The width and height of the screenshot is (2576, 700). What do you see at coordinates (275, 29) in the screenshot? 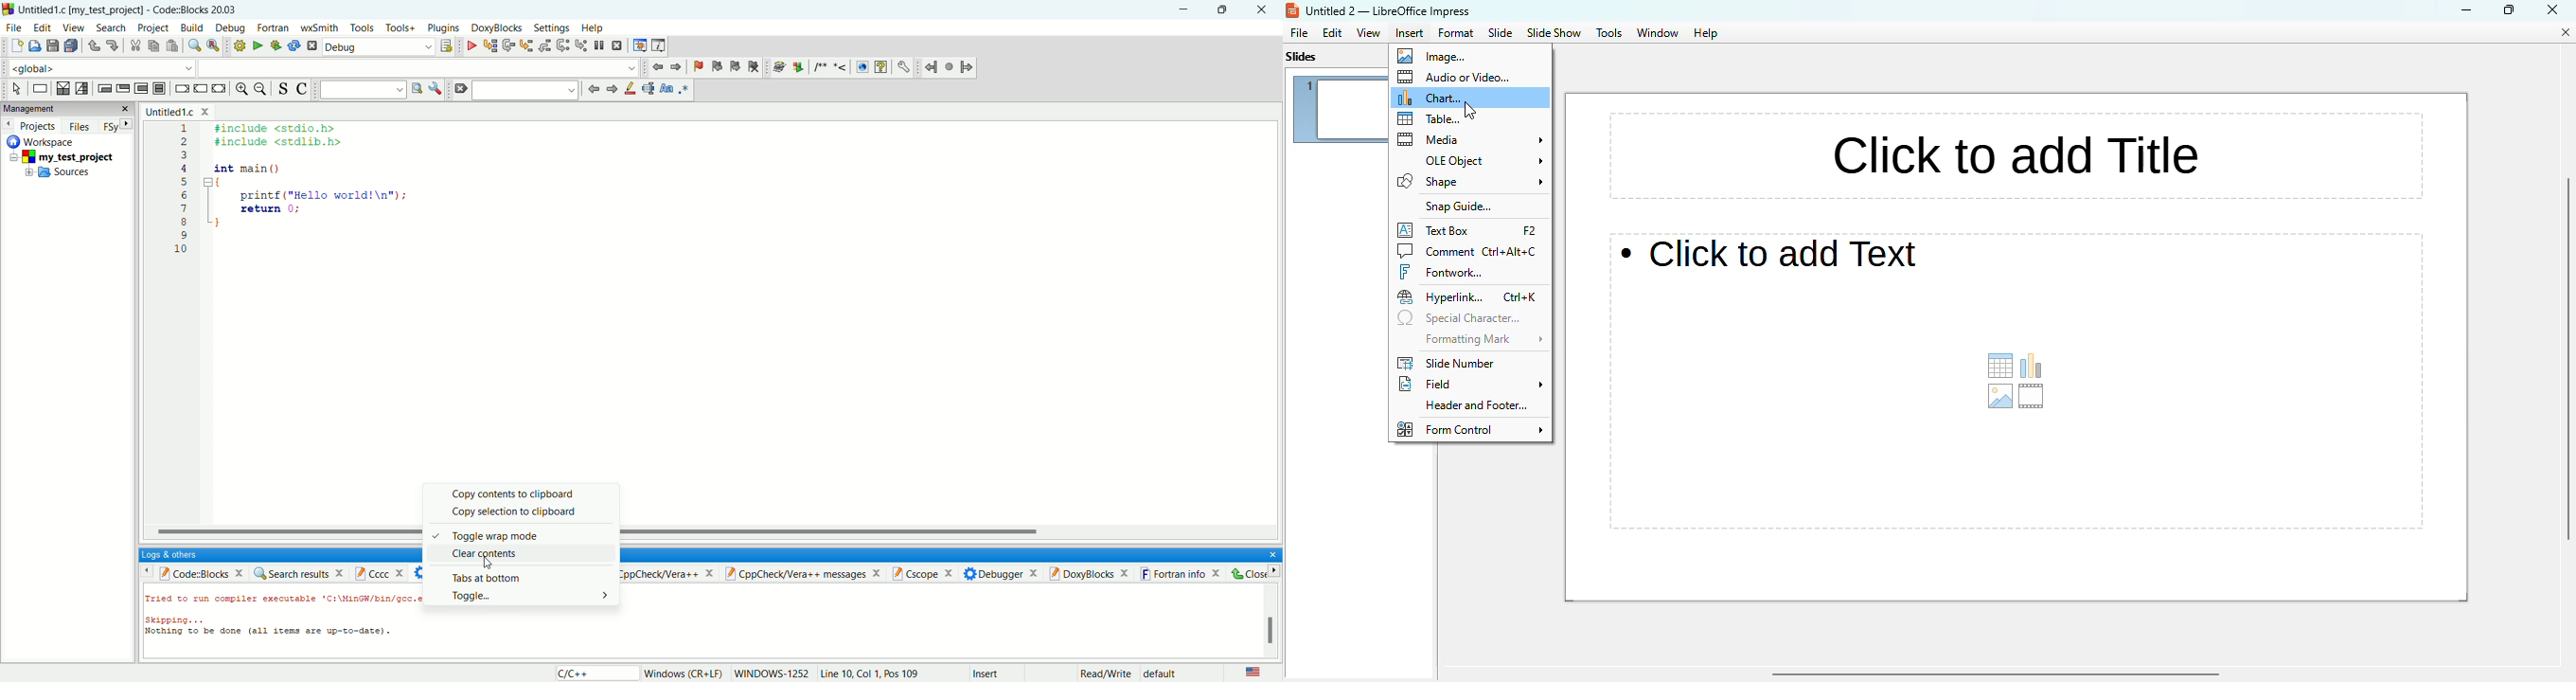
I see `fortan` at bounding box center [275, 29].